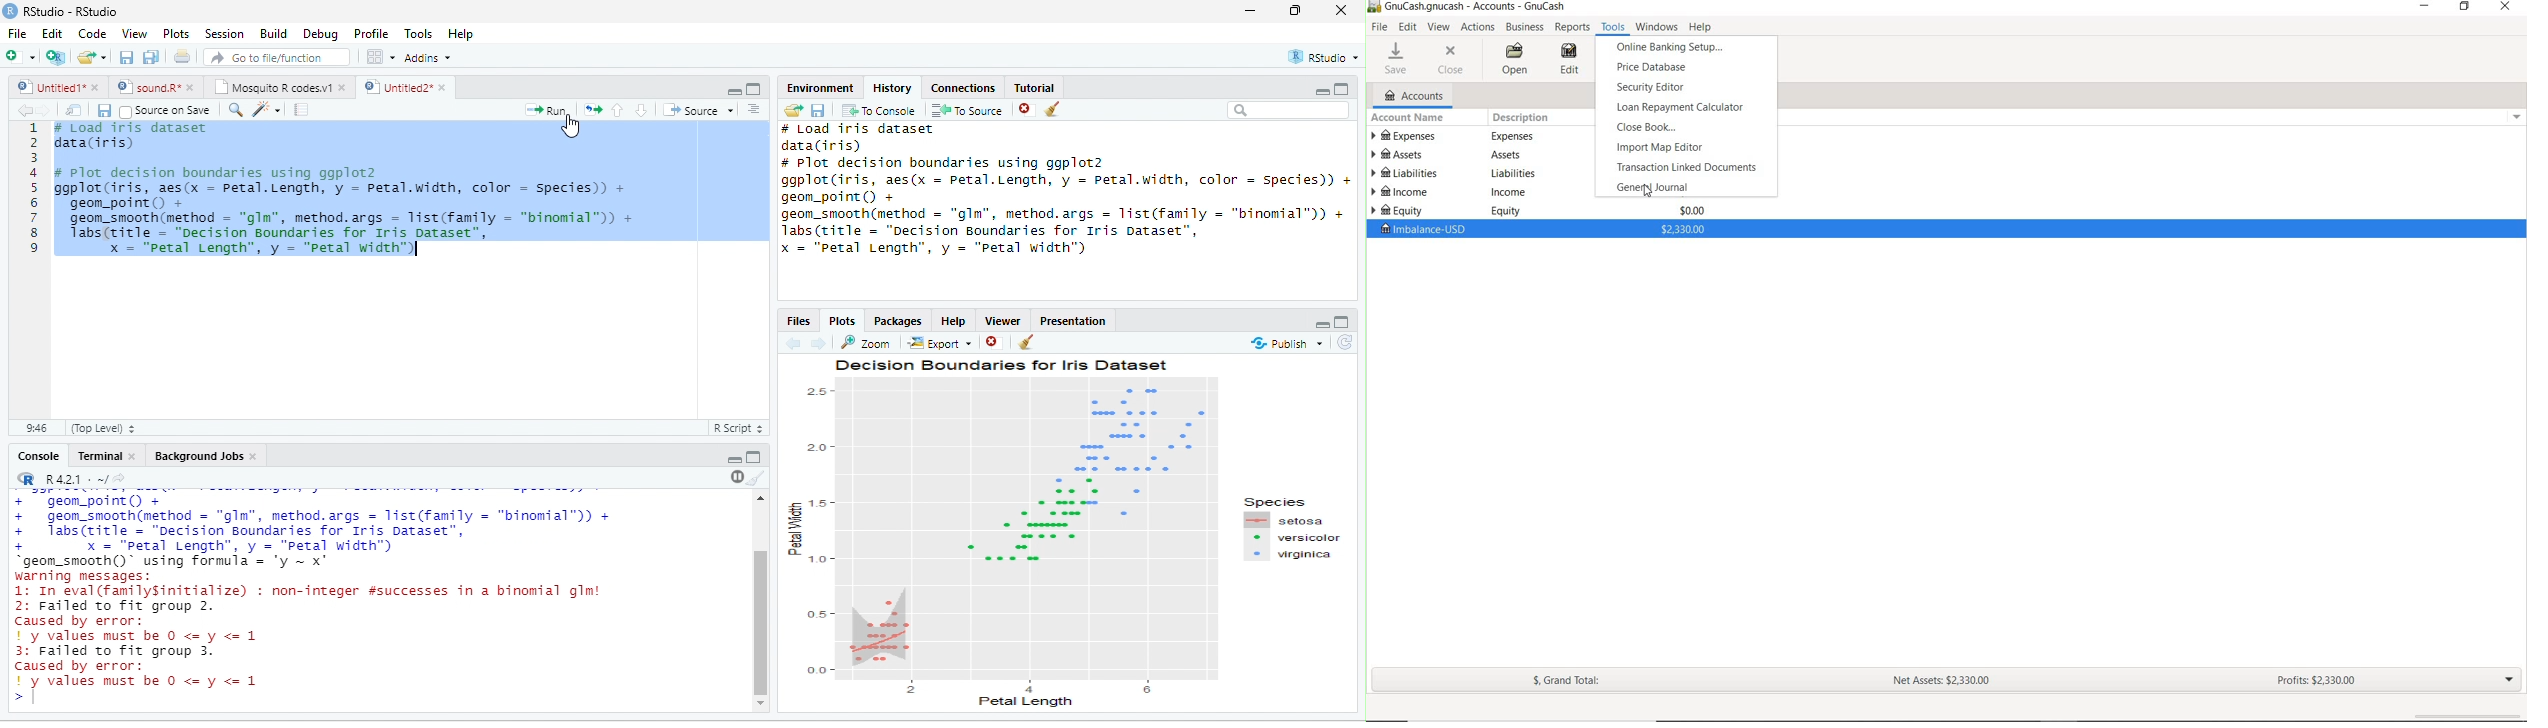 The height and width of the screenshot is (728, 2548). Describe the element at coordinates (71, 480) in the screenshot. I see `R.4.2.1 .~/` at that location.